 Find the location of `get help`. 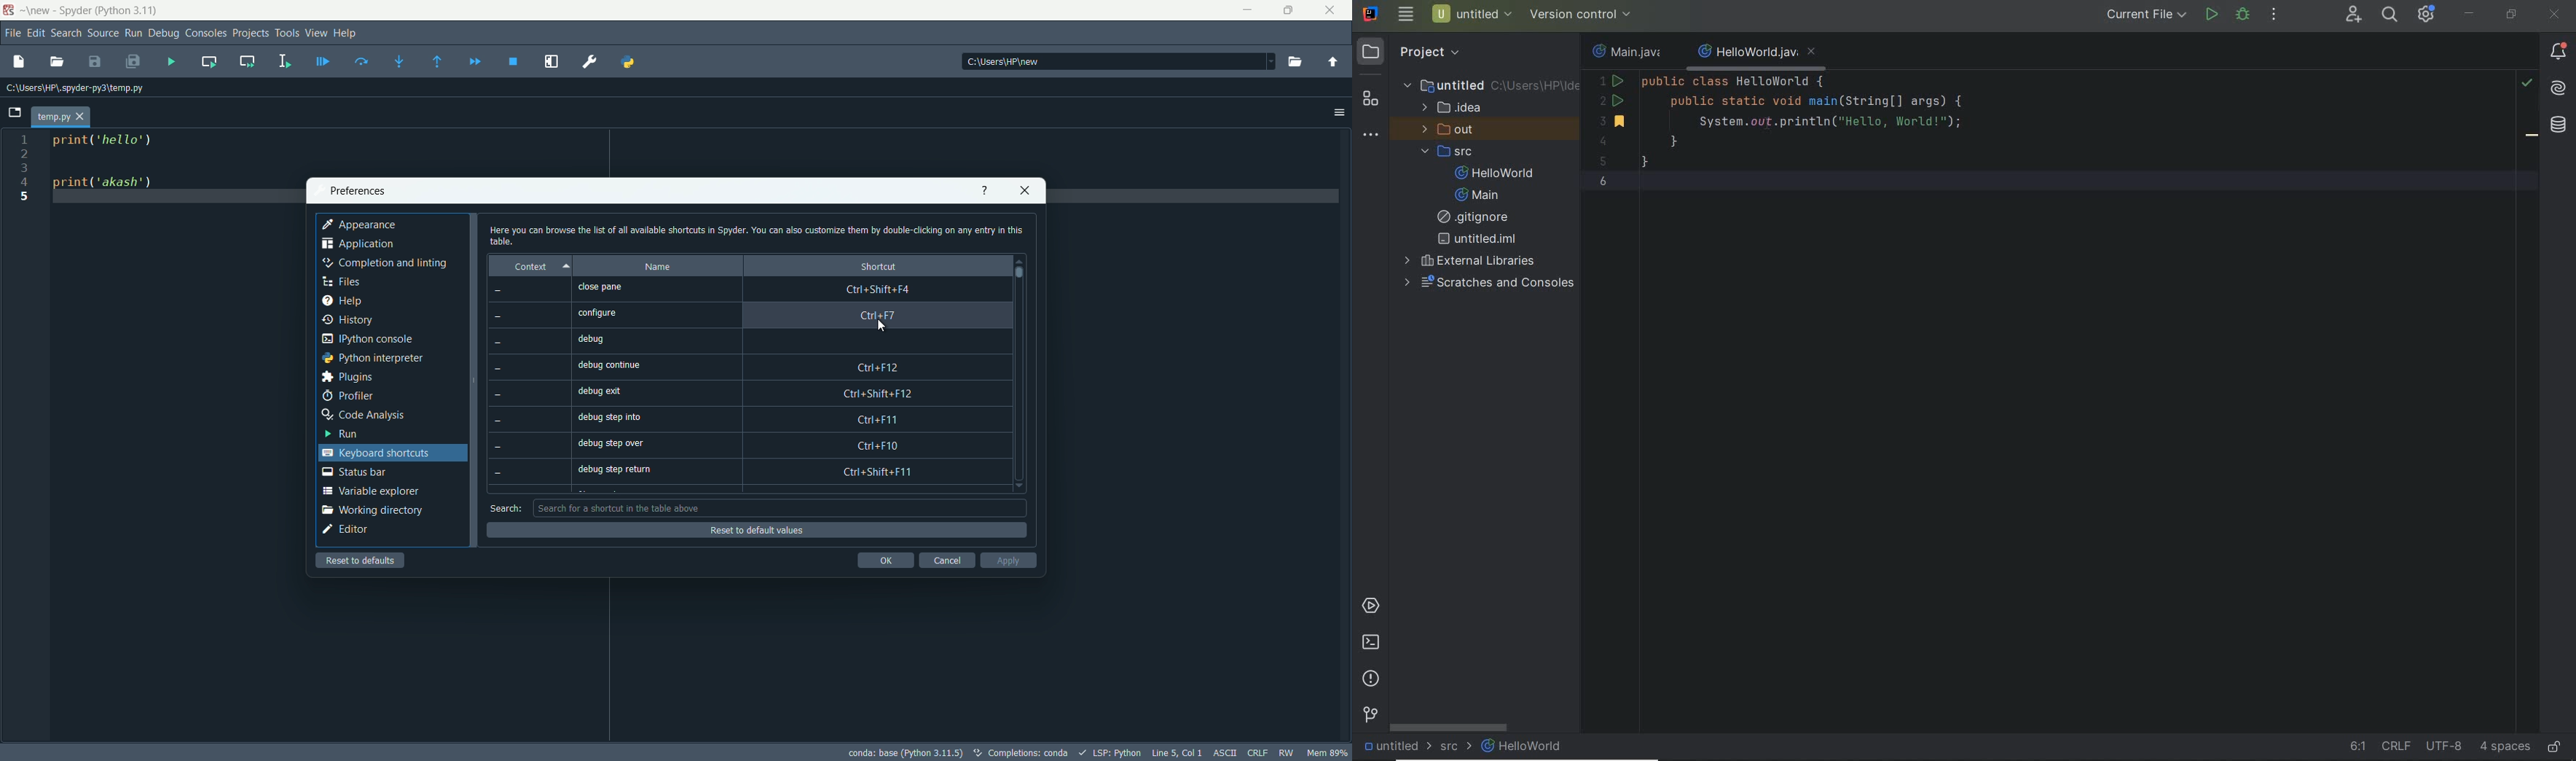

get help is located at coordinates (984, 190).